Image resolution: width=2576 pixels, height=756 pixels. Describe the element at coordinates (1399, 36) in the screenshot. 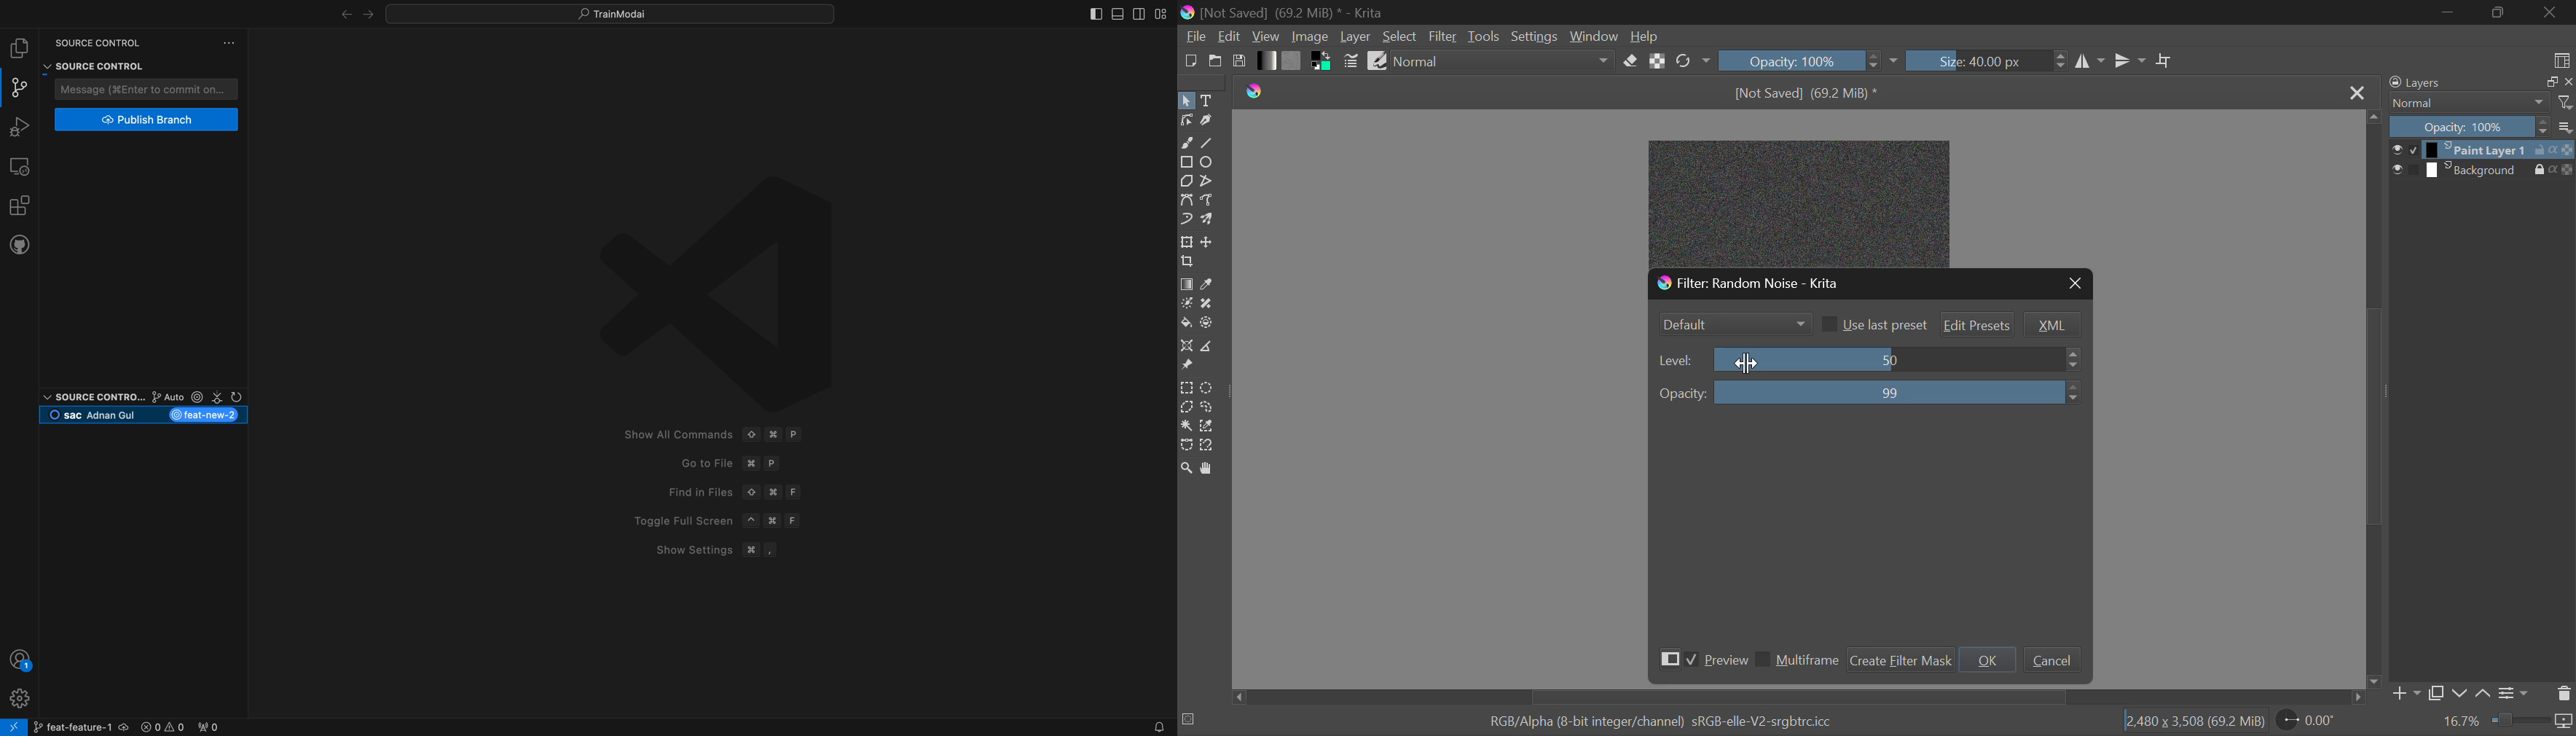

I see `Select` at that location.